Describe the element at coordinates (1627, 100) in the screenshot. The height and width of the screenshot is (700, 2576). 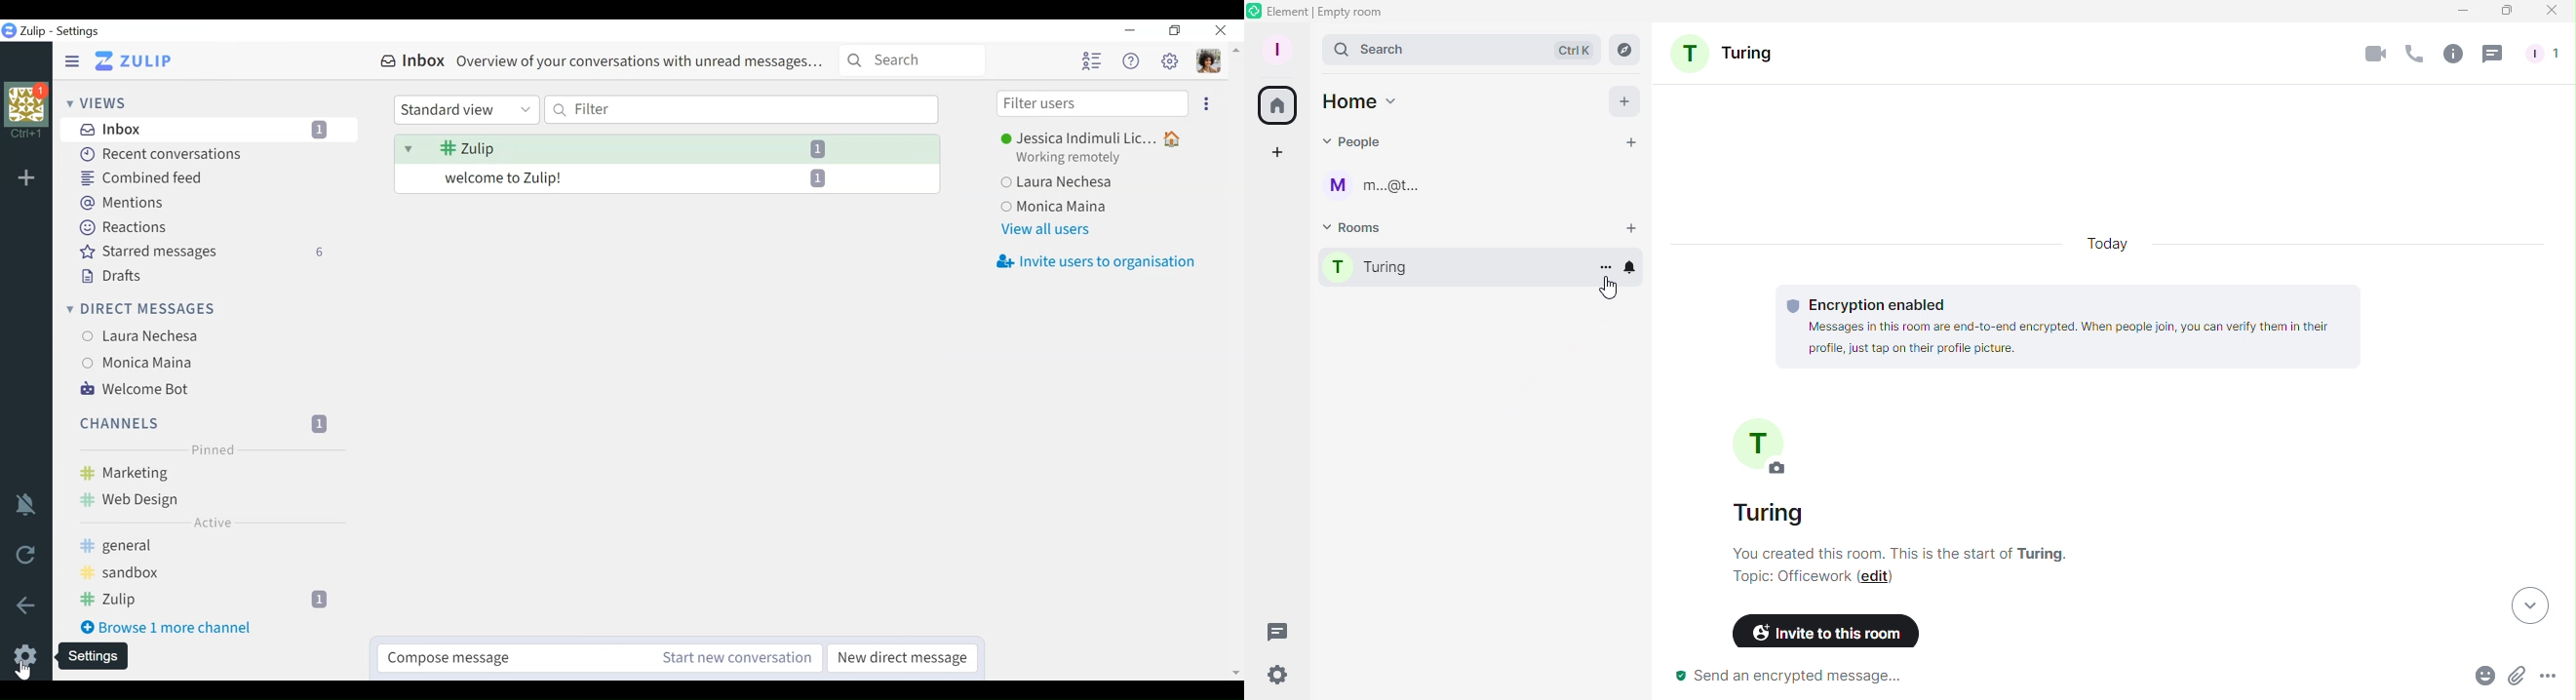
I see `Add` at that location.